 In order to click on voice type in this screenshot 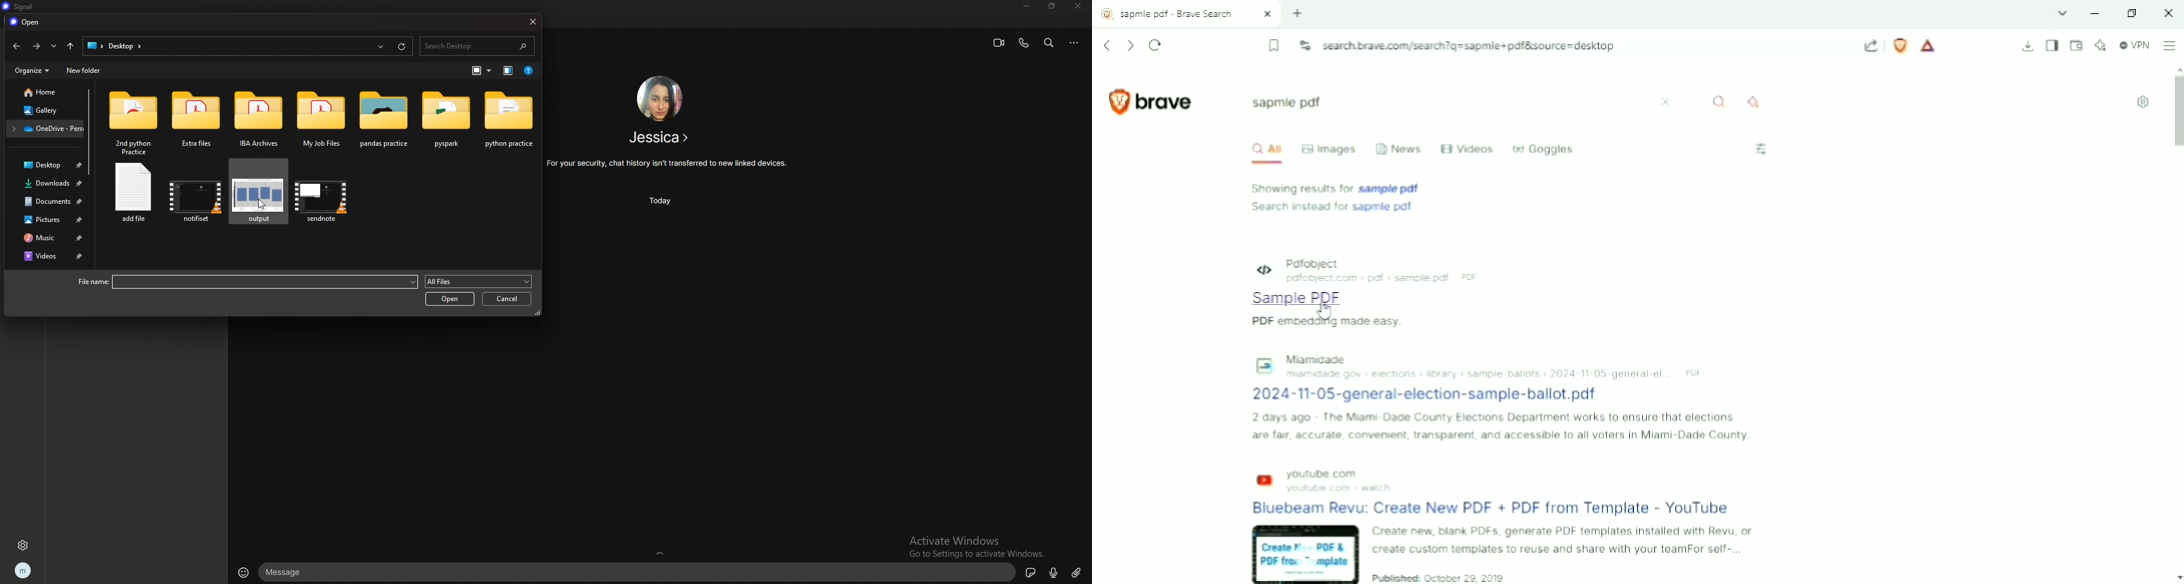, I will do `click(1055, 572)`.